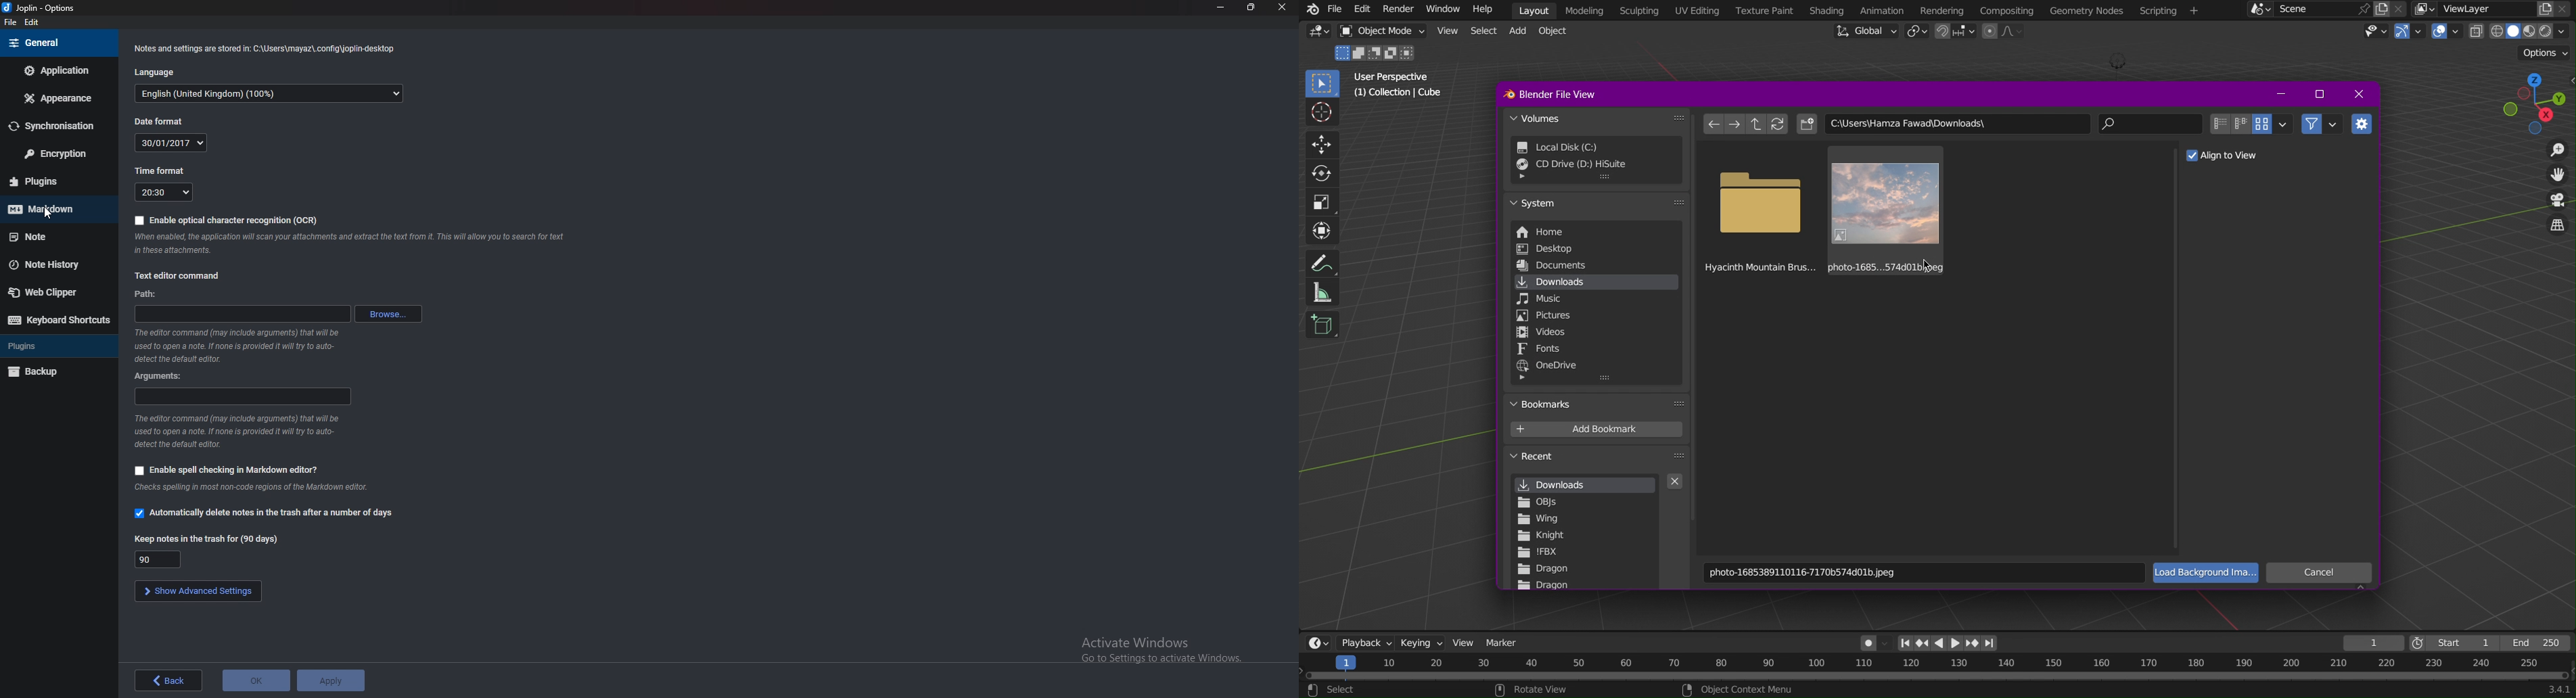  I want to click on Annotate, so click(1319, 262).